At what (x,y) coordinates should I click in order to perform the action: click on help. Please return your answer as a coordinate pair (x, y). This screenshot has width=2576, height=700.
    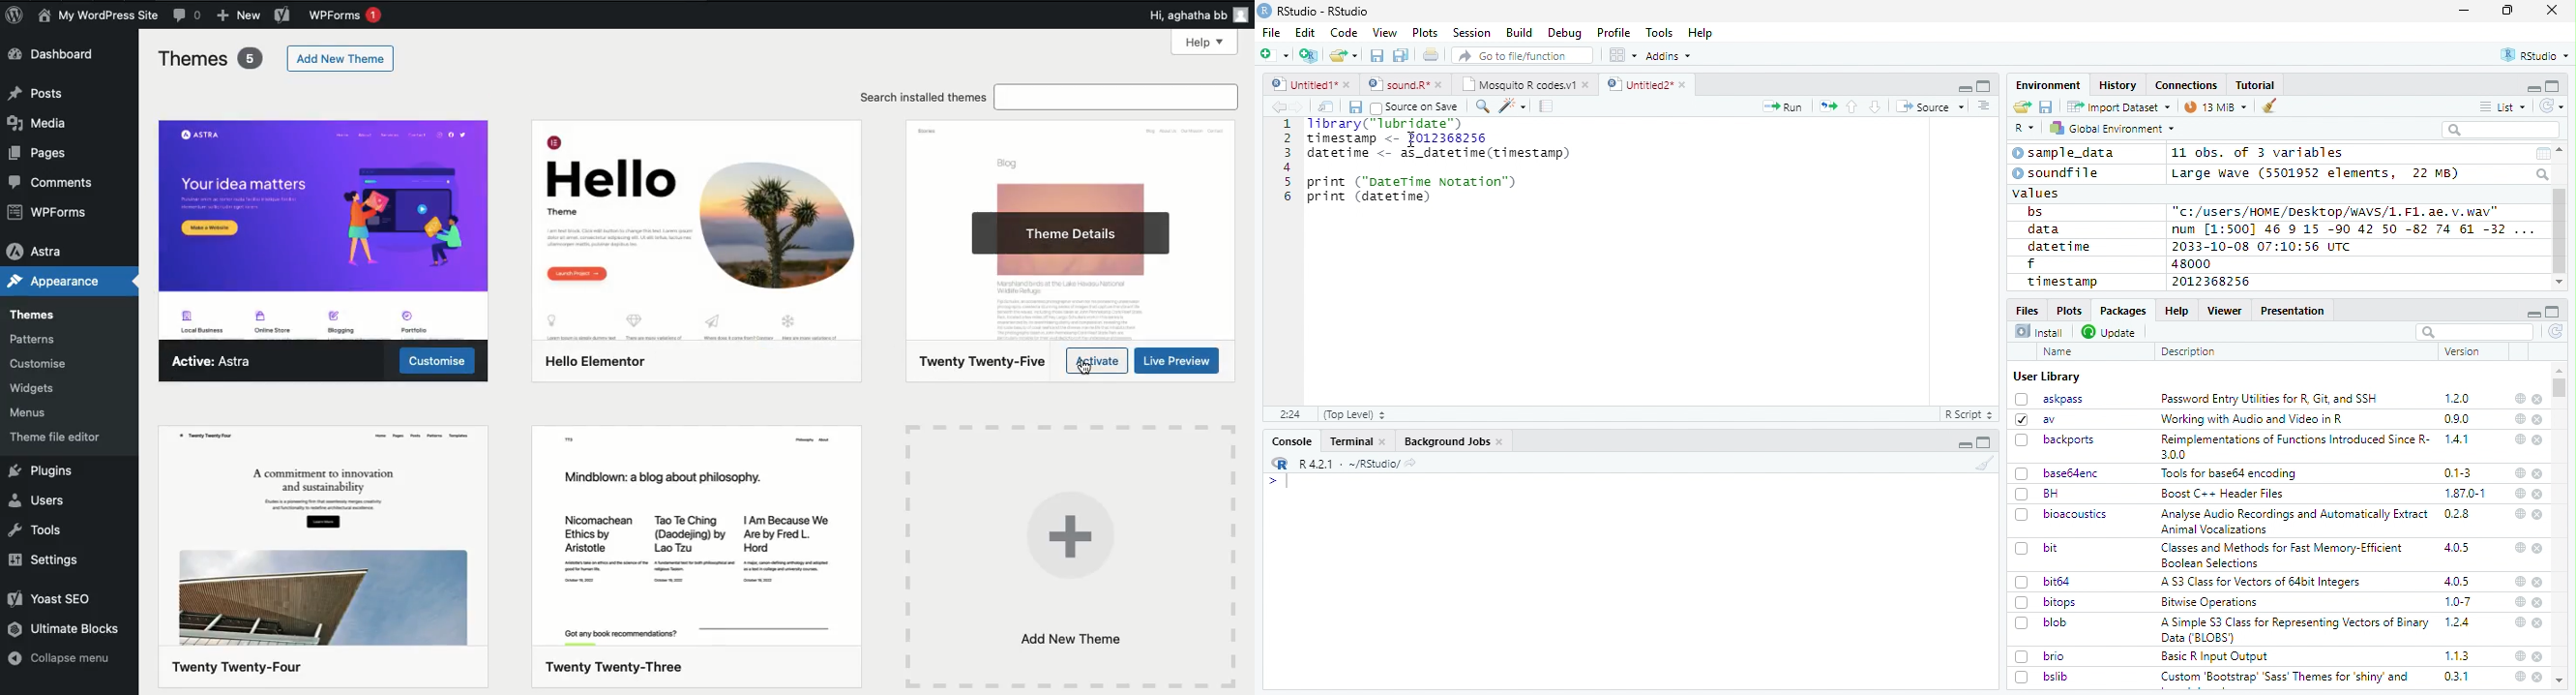
    Looking at the image, I should click on (2519, 398).